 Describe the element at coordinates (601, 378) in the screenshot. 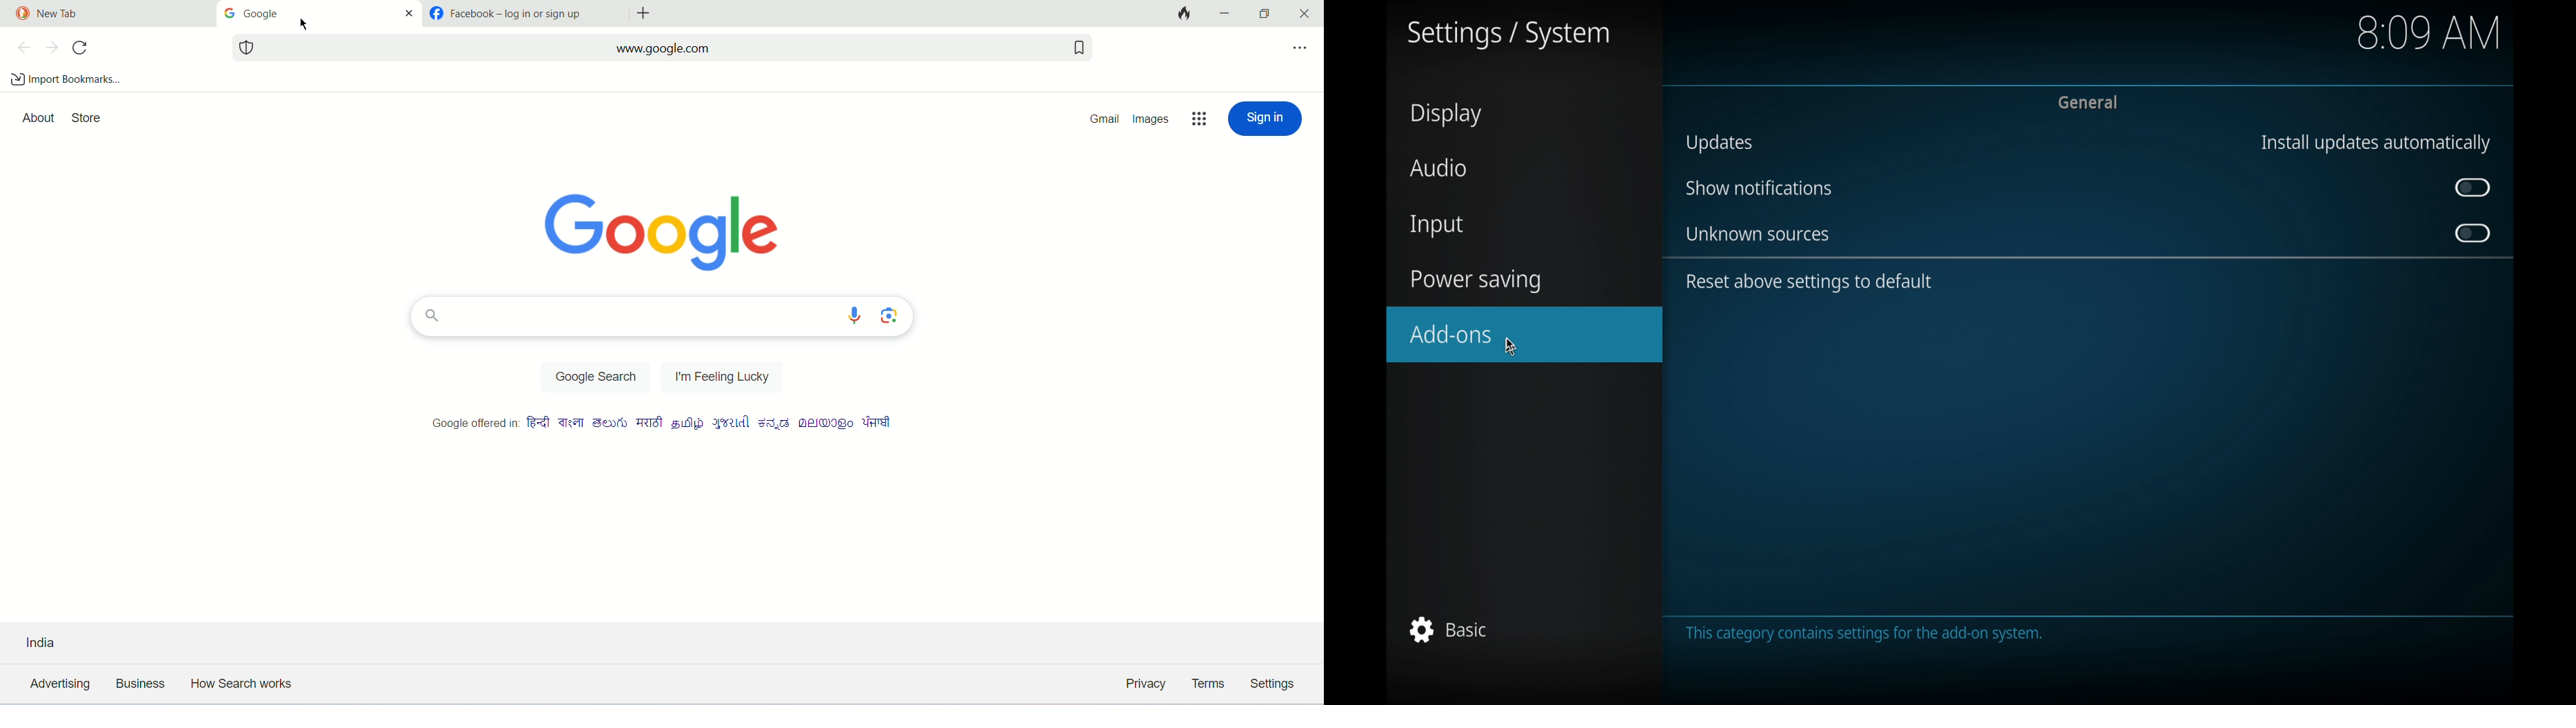

I see `google search` at that location.